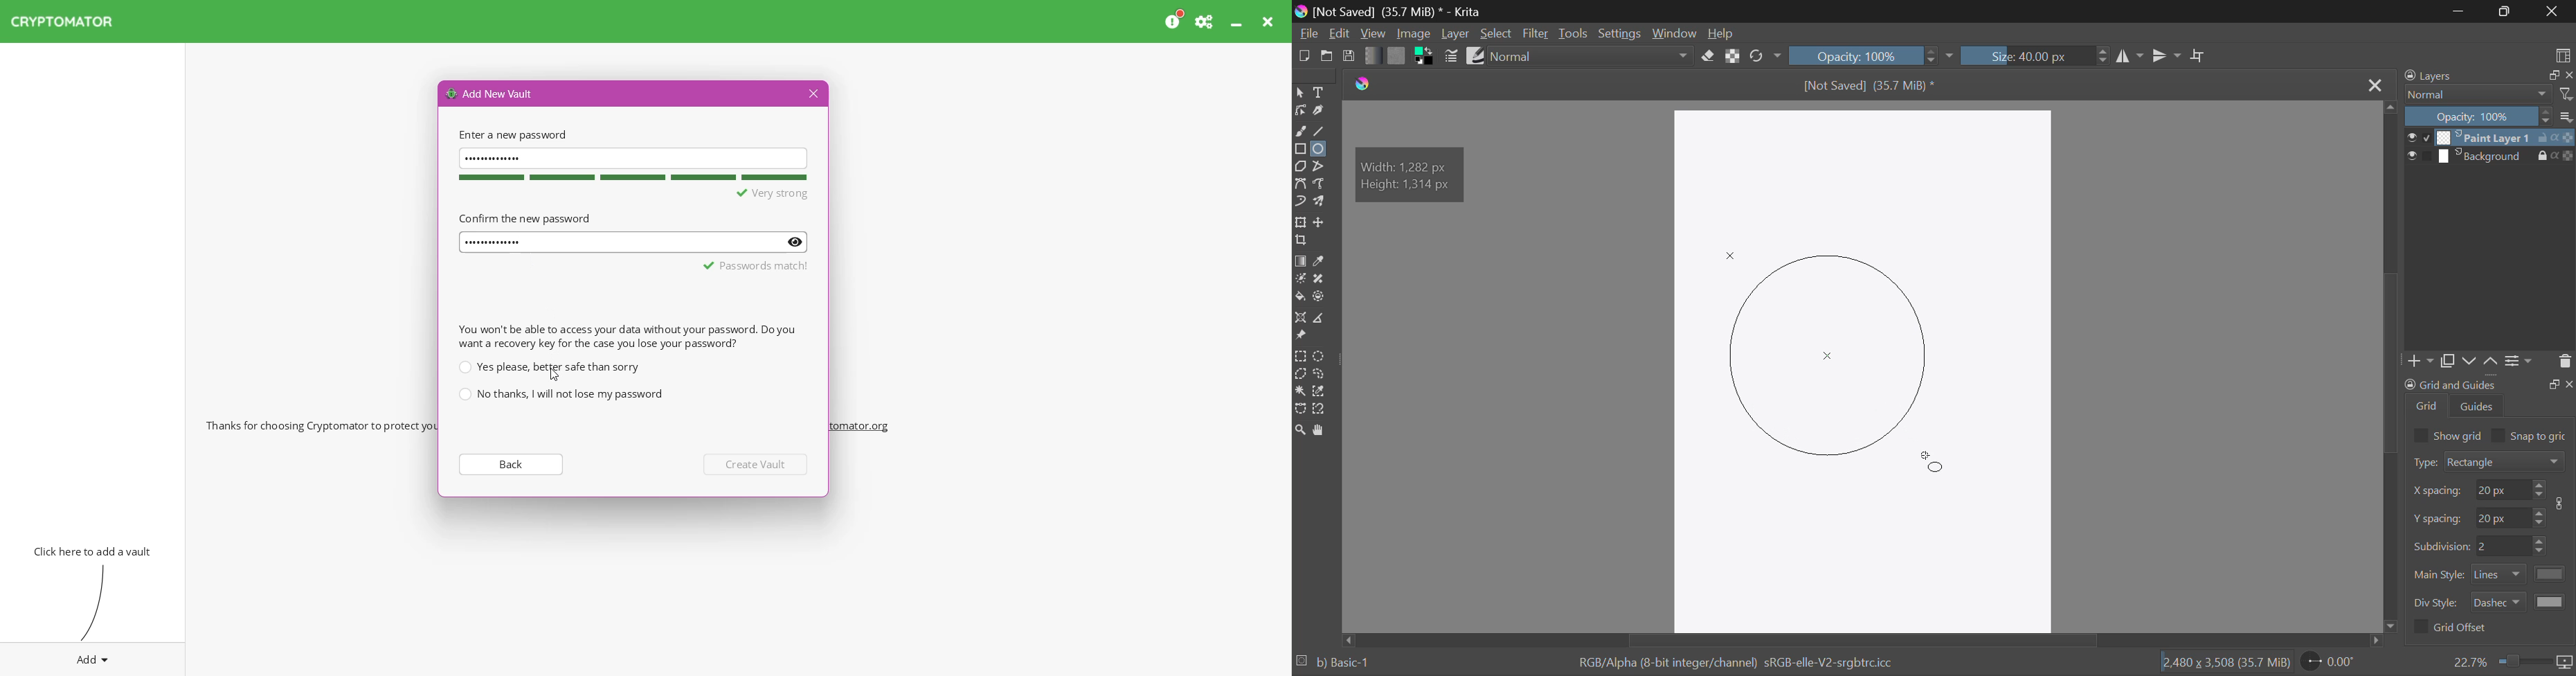  What do you see at coordinates (1321, 317) in the screenshot?
I see `Measurements` at bounding box center [1321, 317].